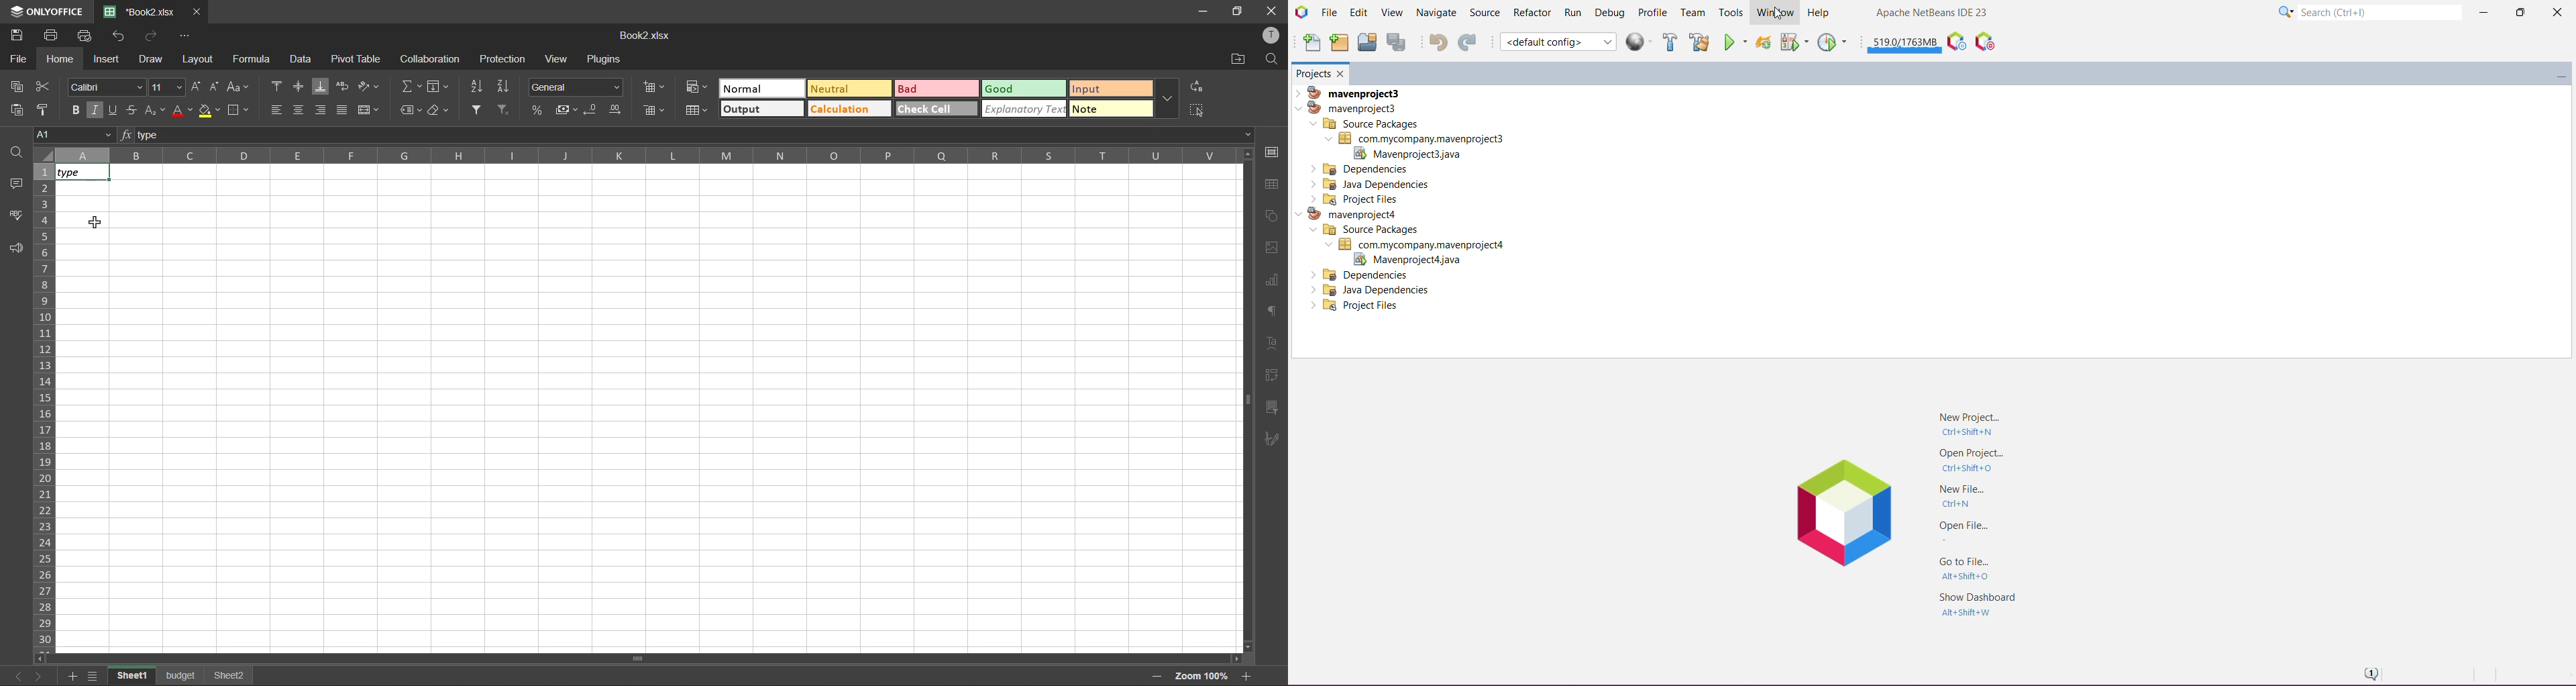 This screenshot has width=2576, height=700. Describe the element at coordinates (209, 110) in the screenshot. I see `fill color` at that location.